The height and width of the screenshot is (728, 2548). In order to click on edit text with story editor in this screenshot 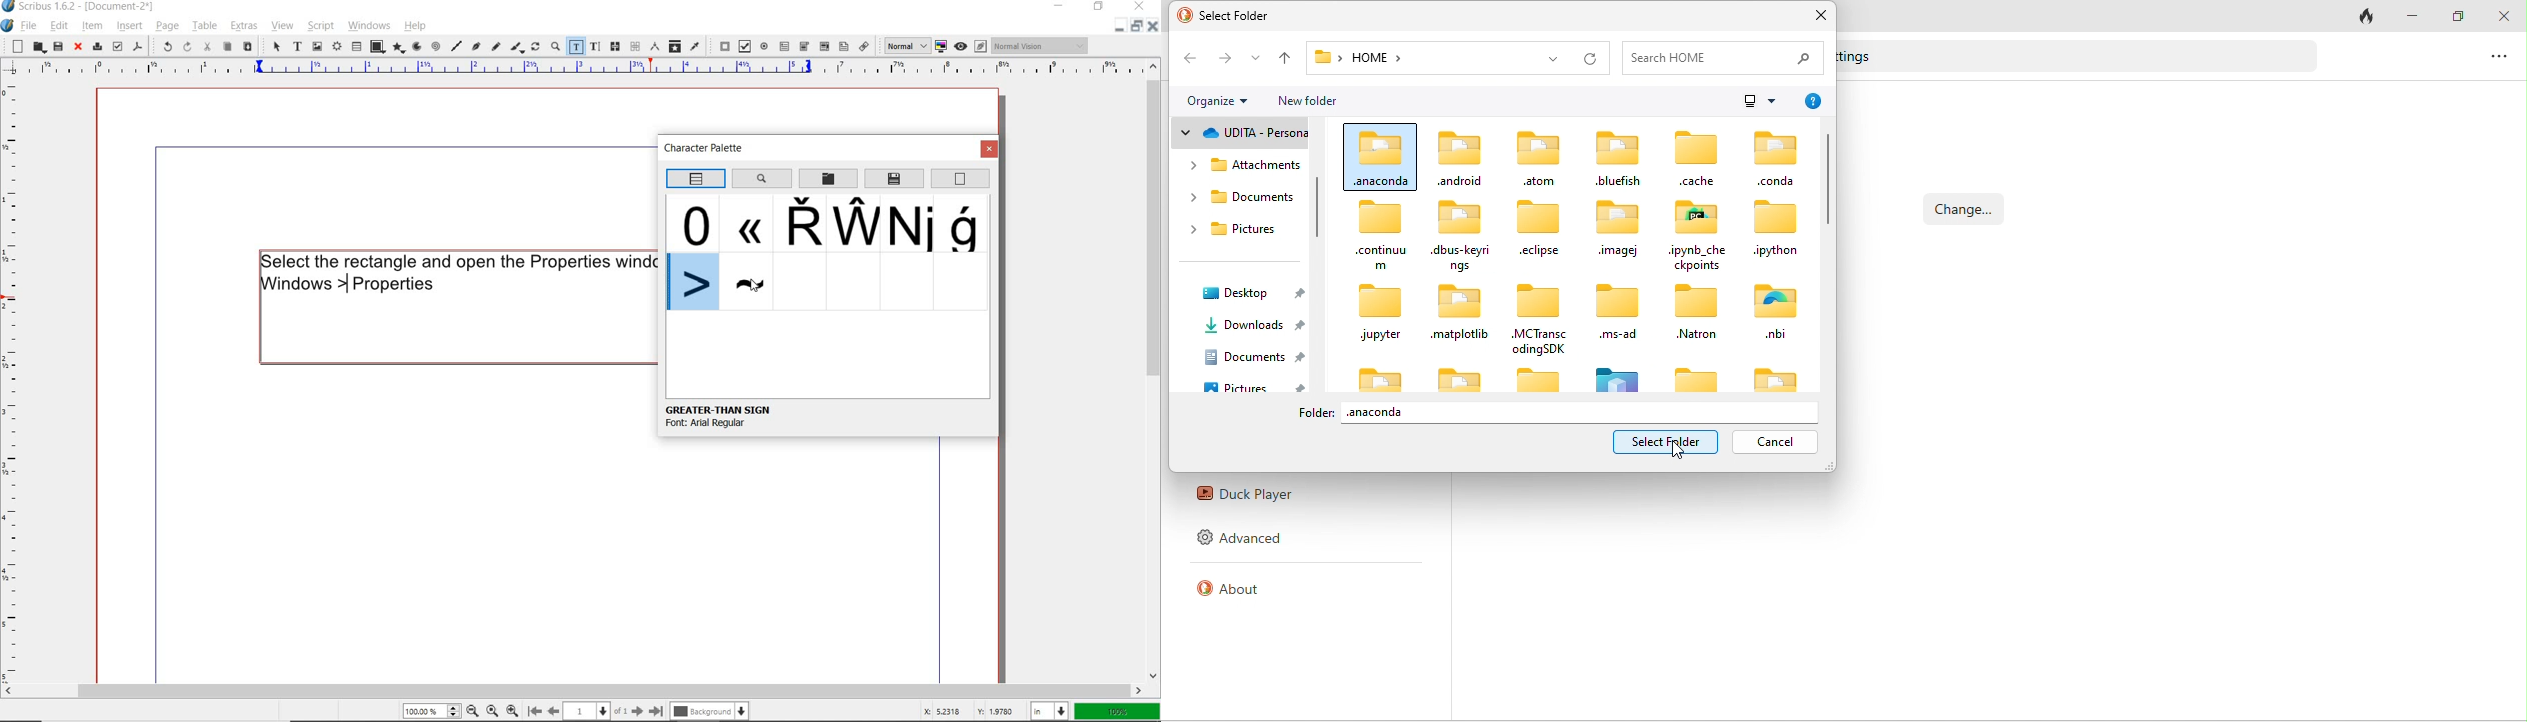, I will do `click(595, 46)`.